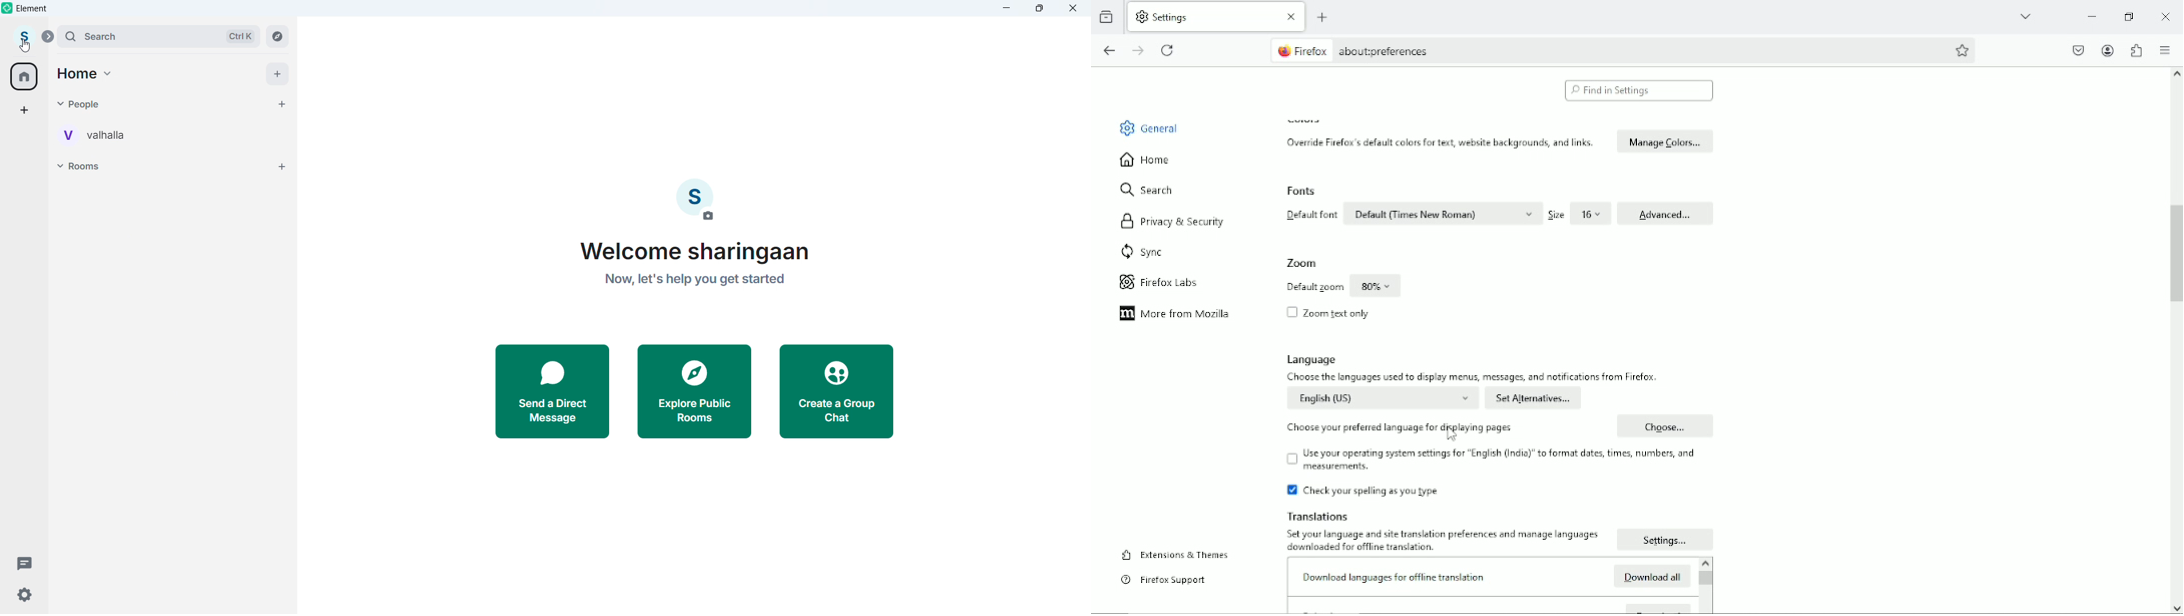 This screenshot has height=616, width=2184. I want to click on Find in Settings, so click(1638, 91).